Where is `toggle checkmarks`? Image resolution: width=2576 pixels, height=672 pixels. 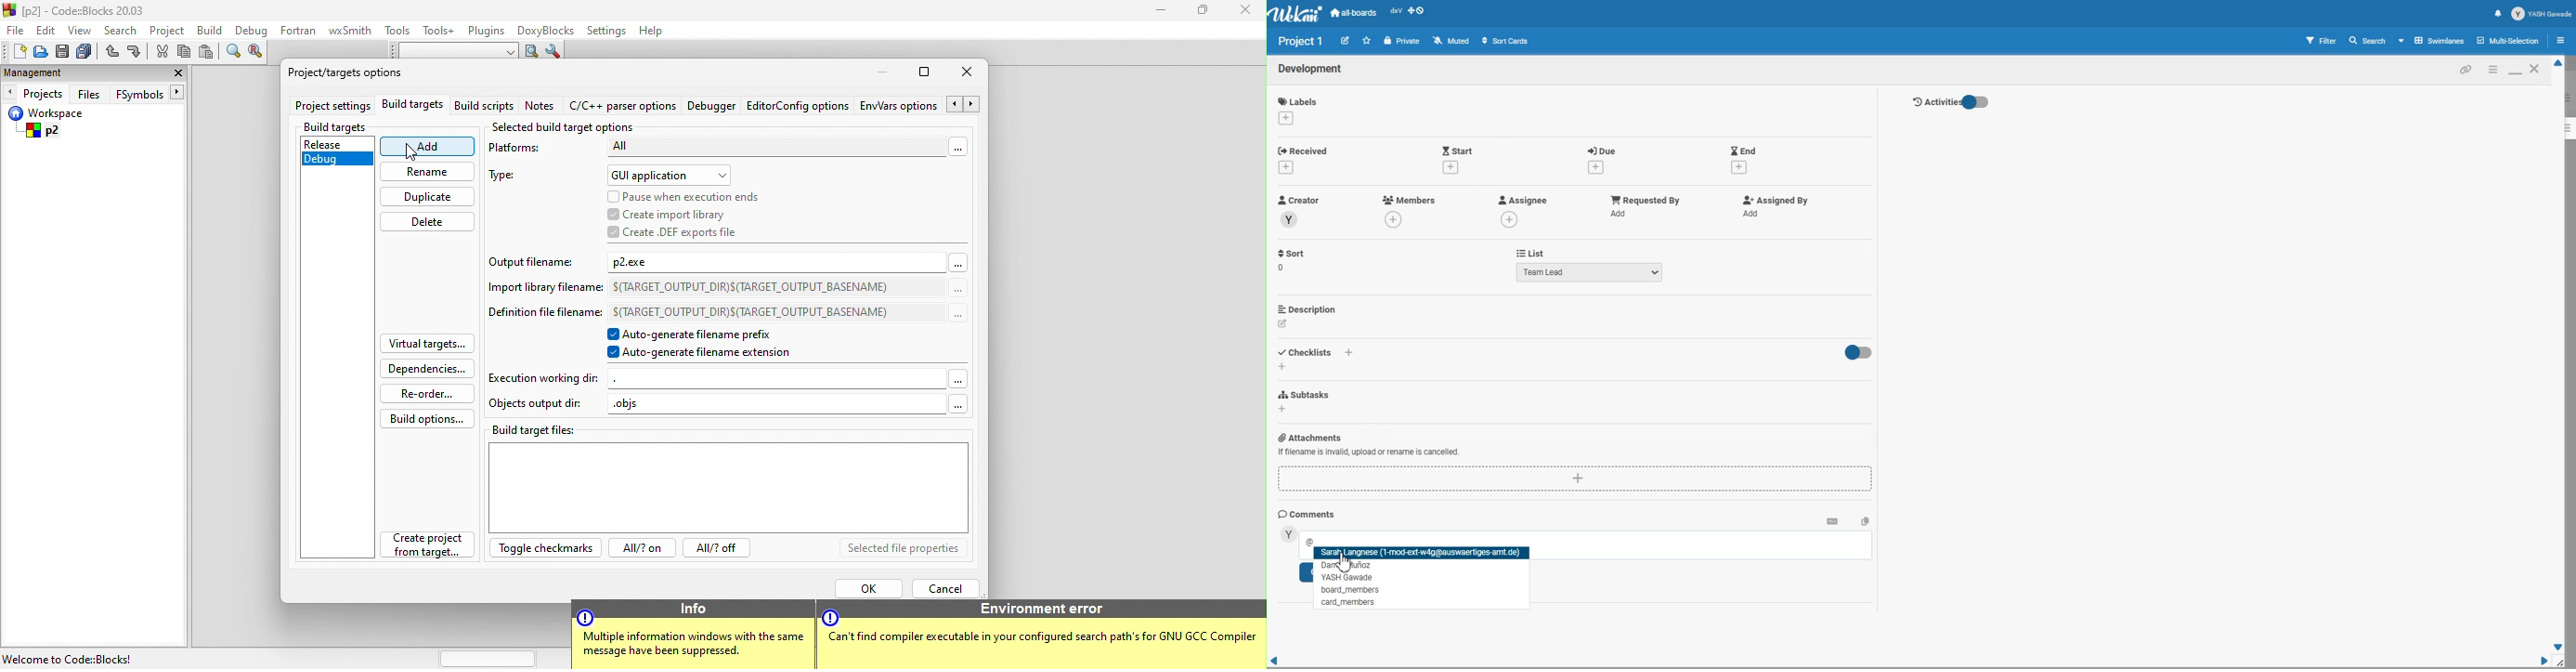
toggle checkmarks is located at coordinates (546, 547).